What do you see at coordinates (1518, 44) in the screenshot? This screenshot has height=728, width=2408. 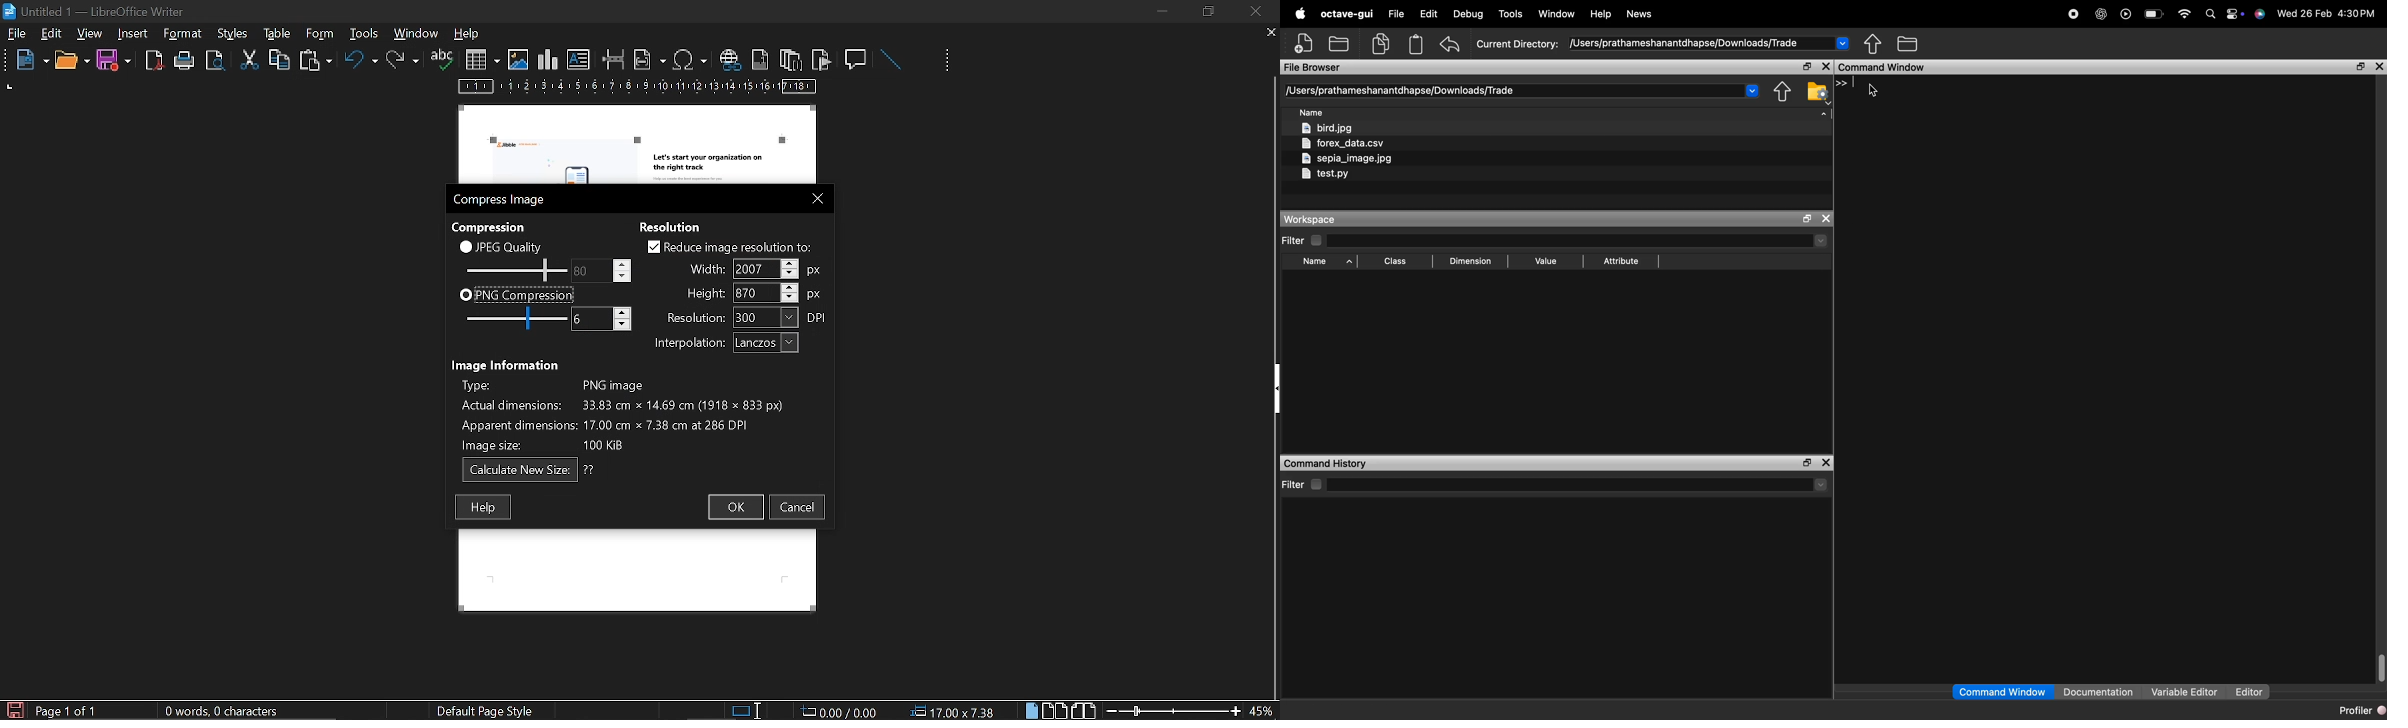 I see `Current Directory:` at bounding box center [1518, 44].